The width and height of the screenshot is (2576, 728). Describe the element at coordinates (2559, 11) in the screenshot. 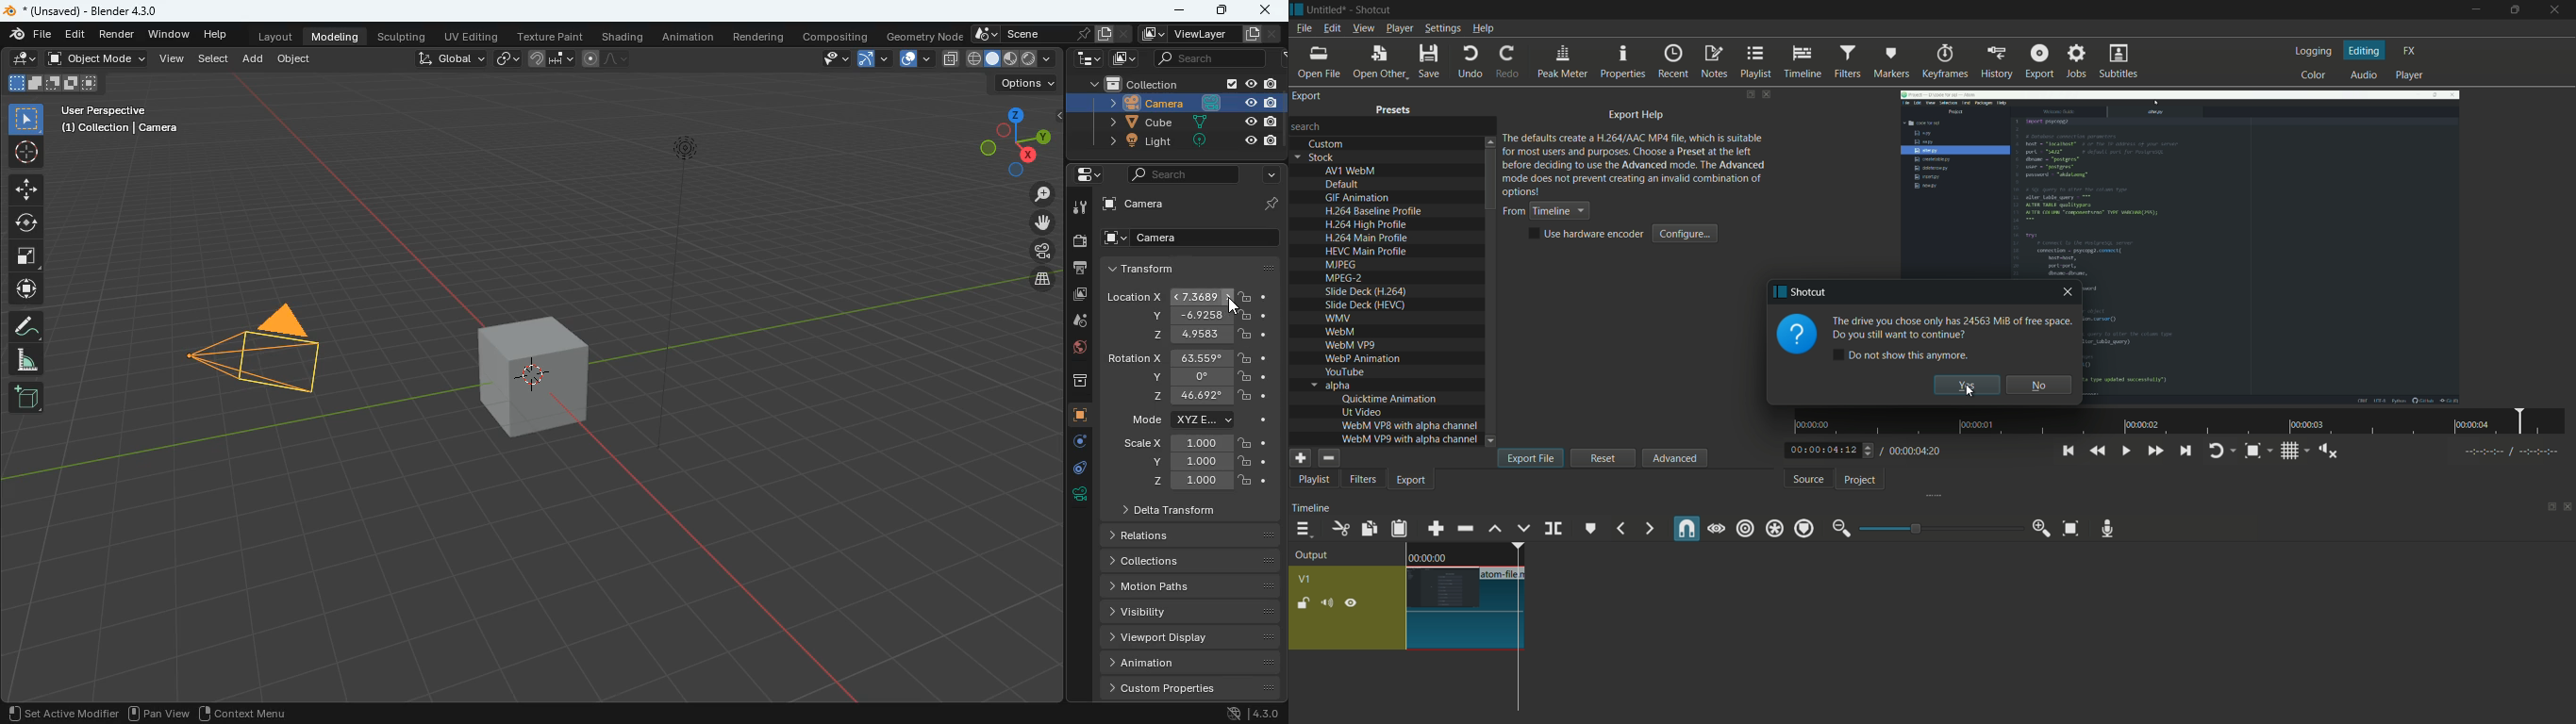

I see `close app` at that location.